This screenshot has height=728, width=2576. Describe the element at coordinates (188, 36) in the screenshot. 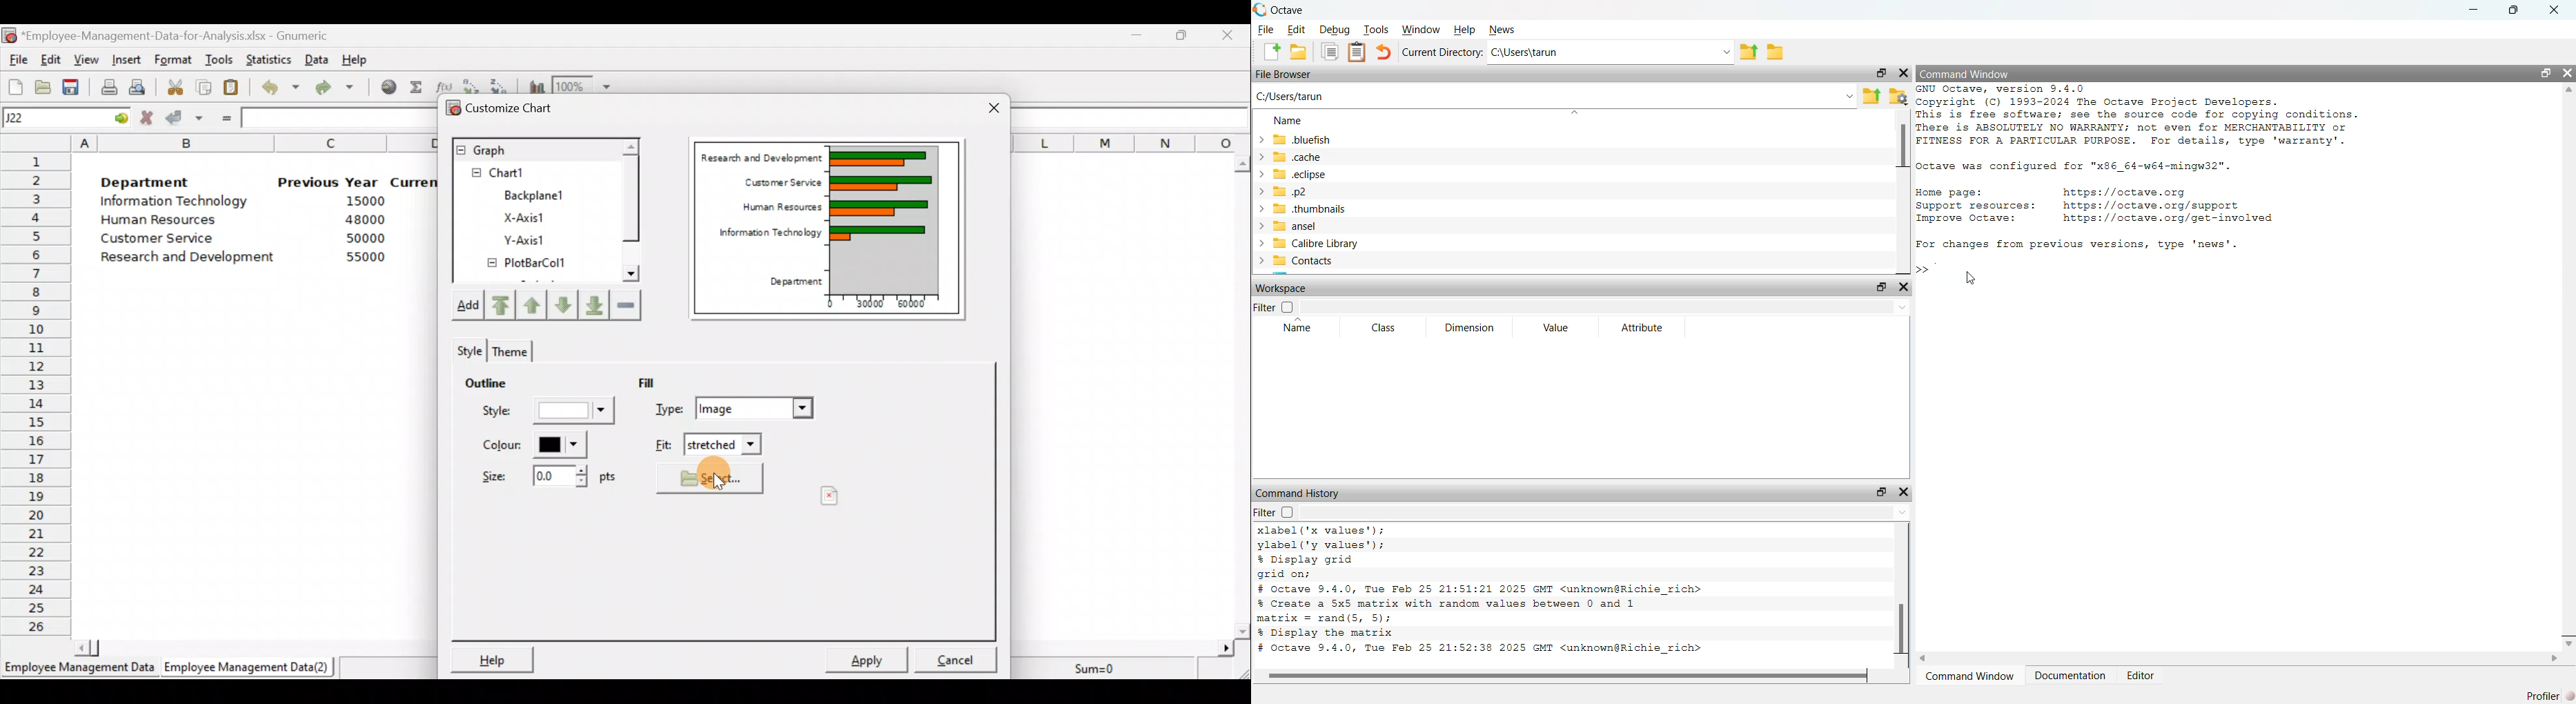

I see `‘Employee-Management-Data-for-Analysis.xlsx - Gnumeric` at that location.